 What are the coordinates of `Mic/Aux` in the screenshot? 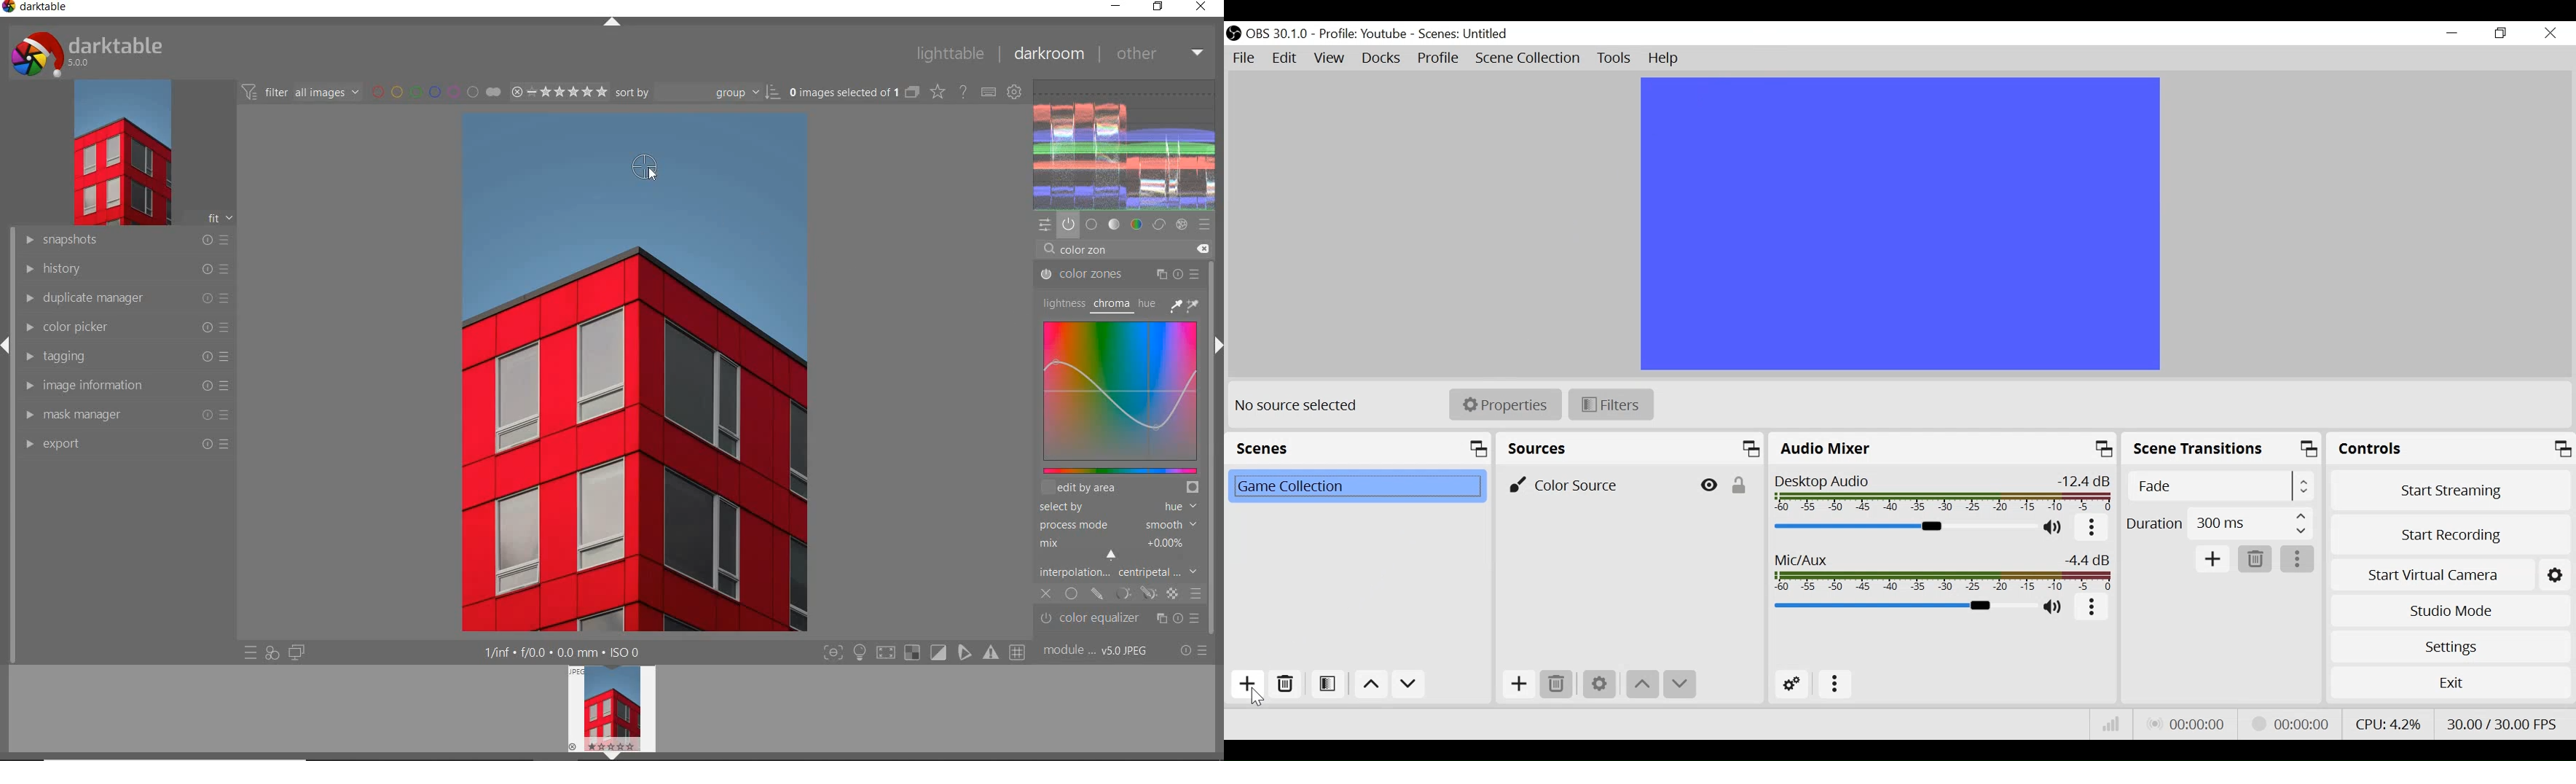 It's located at (1902, 607).